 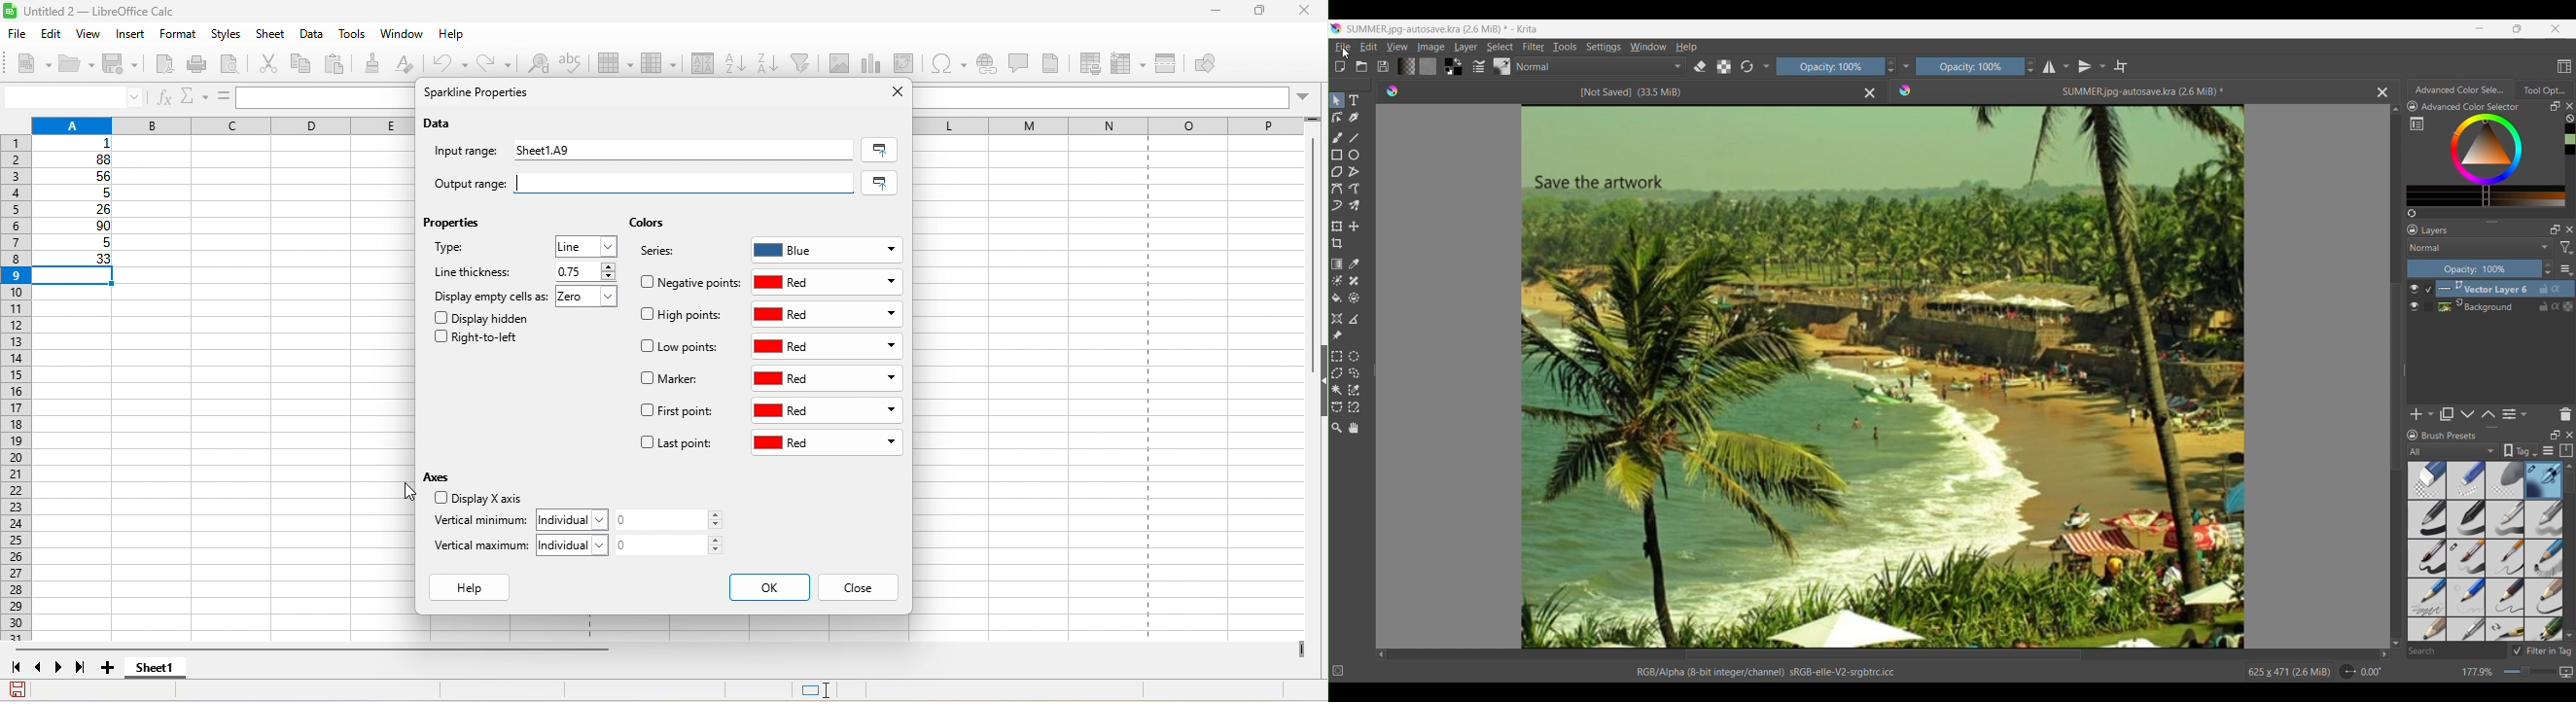 I want to click on column, so click(x=219, y=123).